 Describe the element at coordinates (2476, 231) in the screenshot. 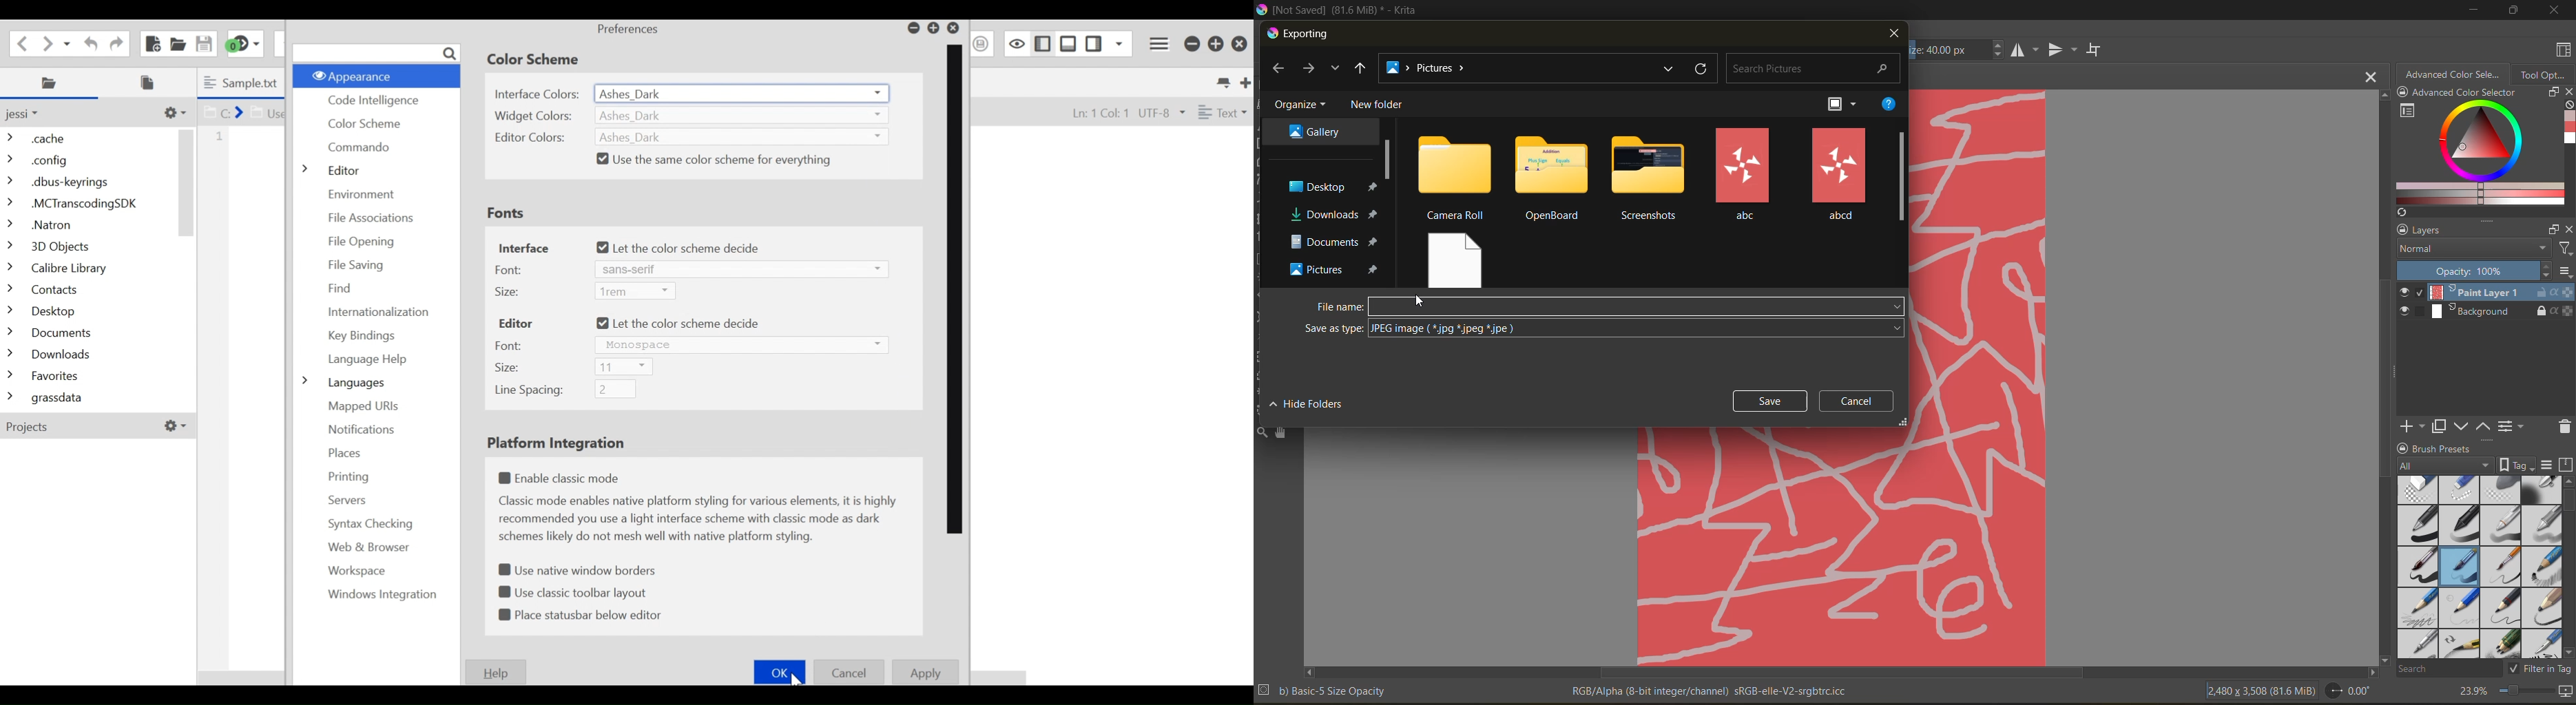

I see `layers` at that location.